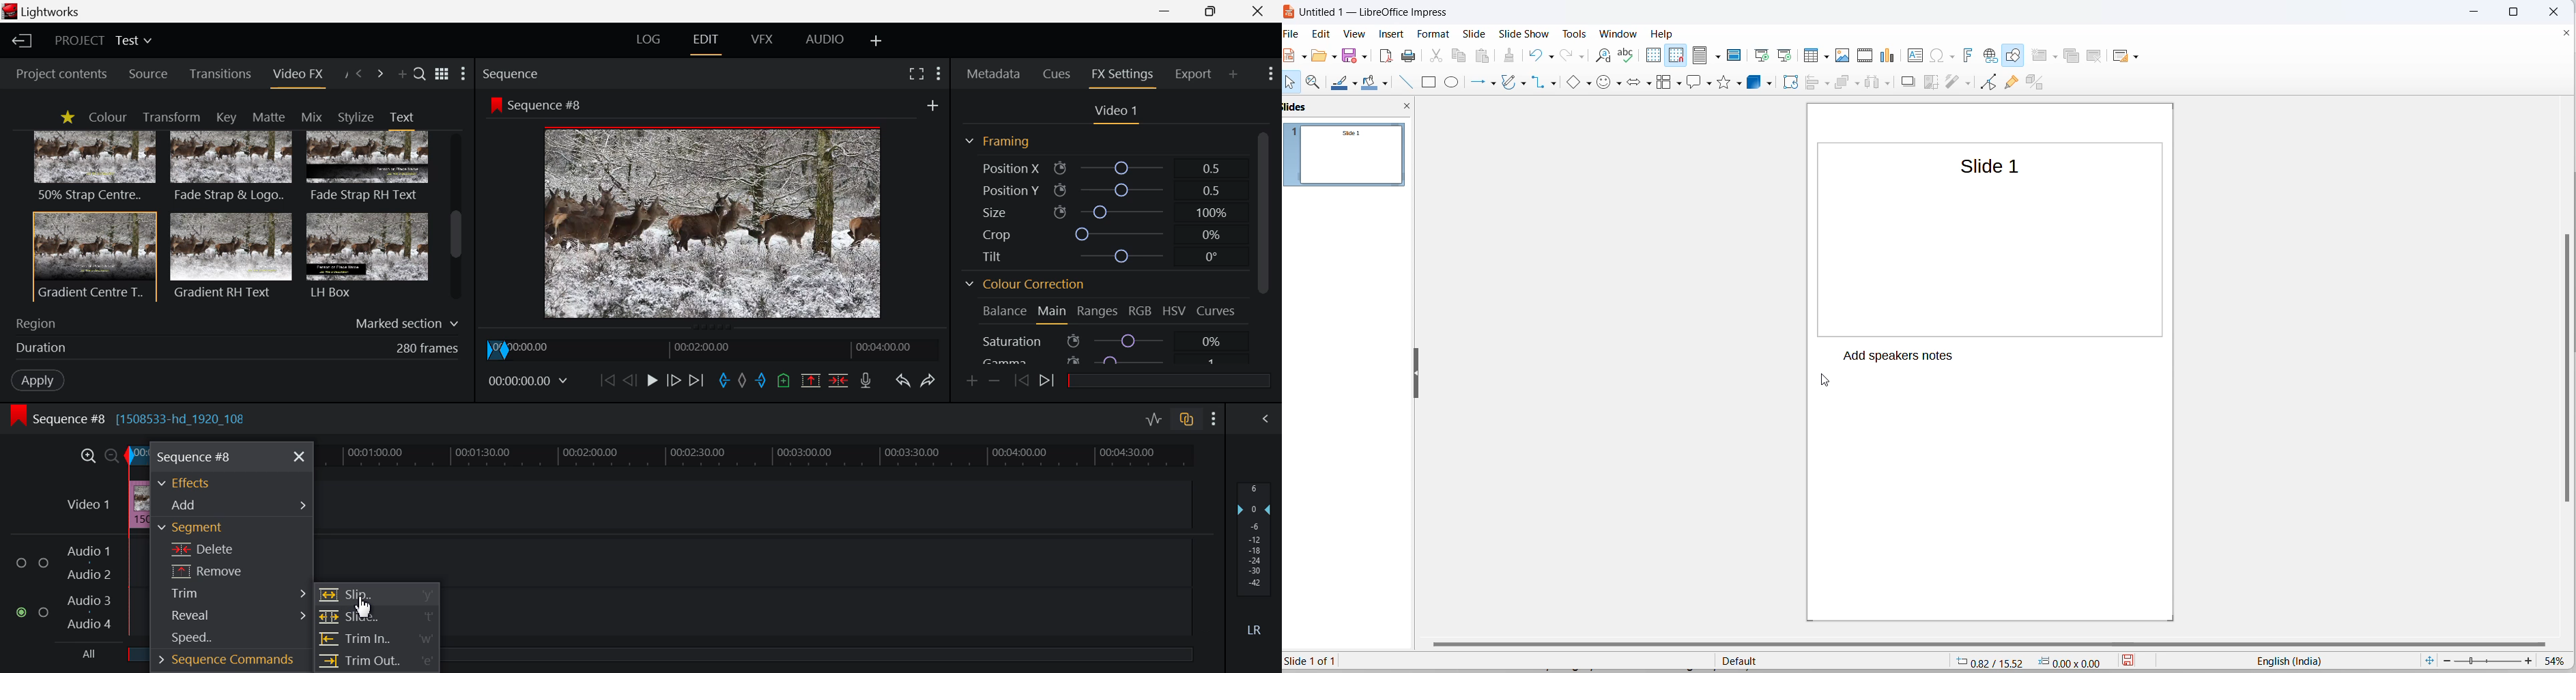  I want to click on redo options, so click(1582, 56).